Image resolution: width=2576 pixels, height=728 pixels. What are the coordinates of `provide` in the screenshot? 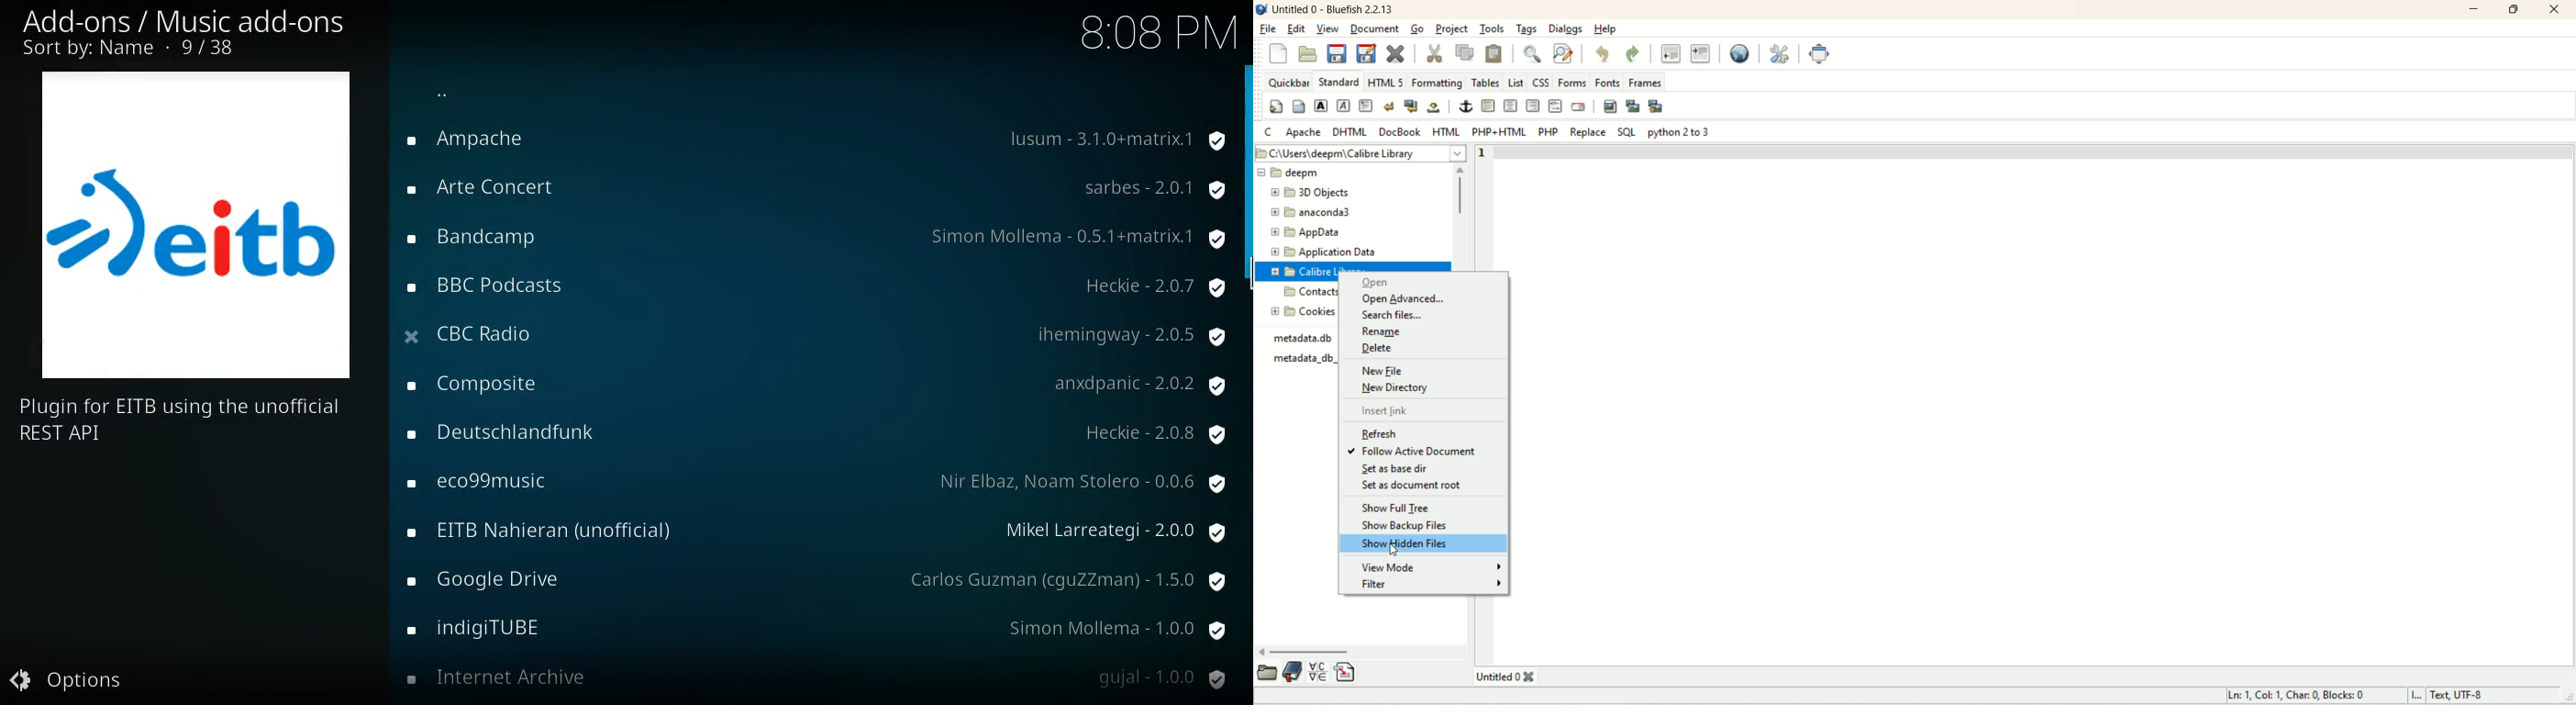 It's located at (1160, 434).